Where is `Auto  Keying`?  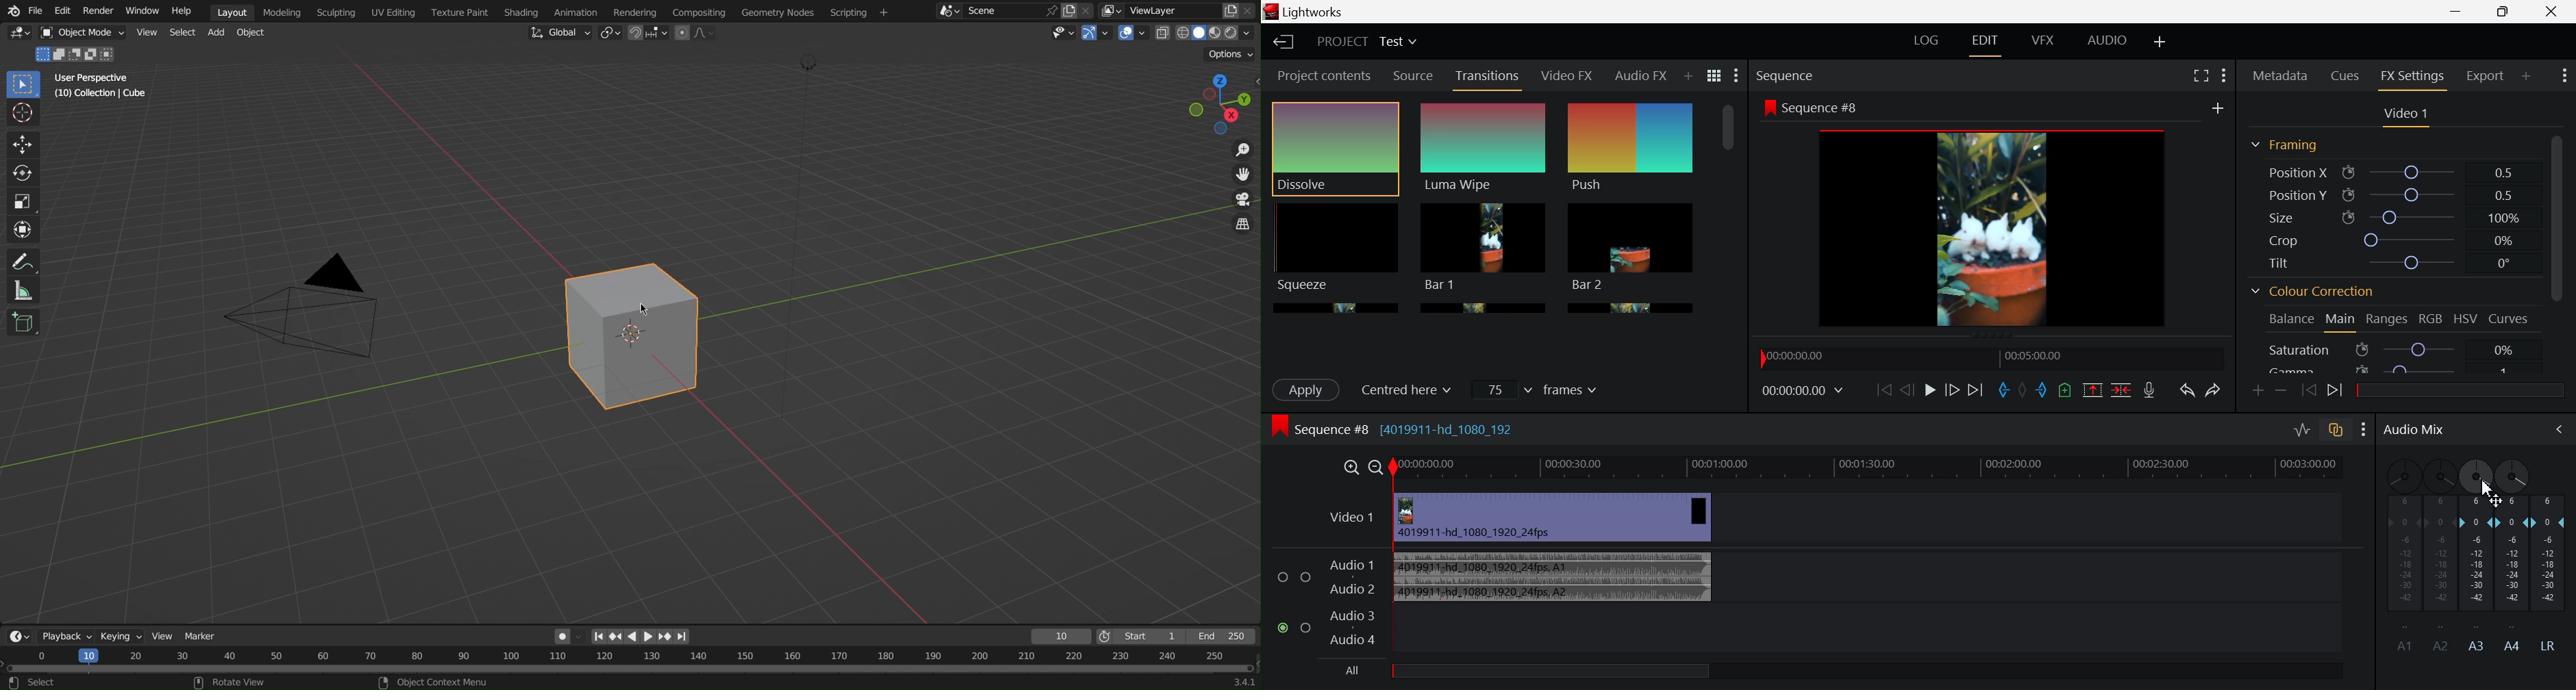
Auto  Keying is located at coordinates (566, 634).